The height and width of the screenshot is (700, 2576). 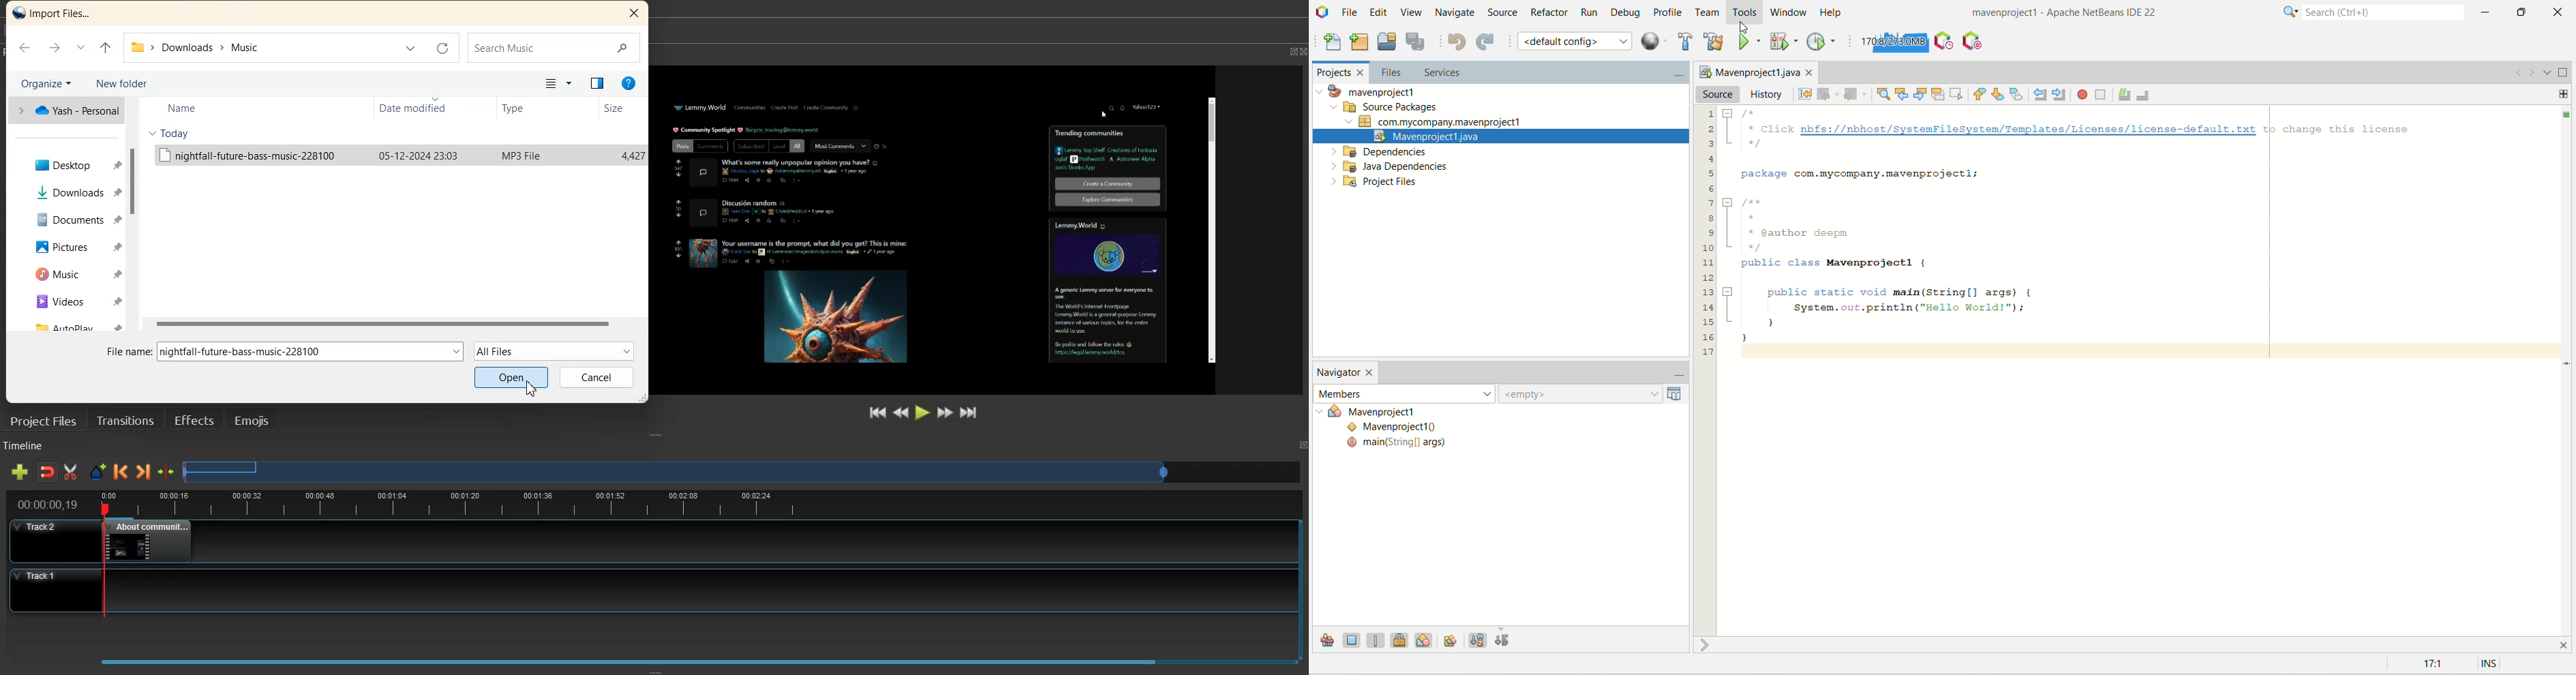 What do you see at coordinates (1352, 11) in the screenshot?
I see `file` at bounding box center [1352, 11].